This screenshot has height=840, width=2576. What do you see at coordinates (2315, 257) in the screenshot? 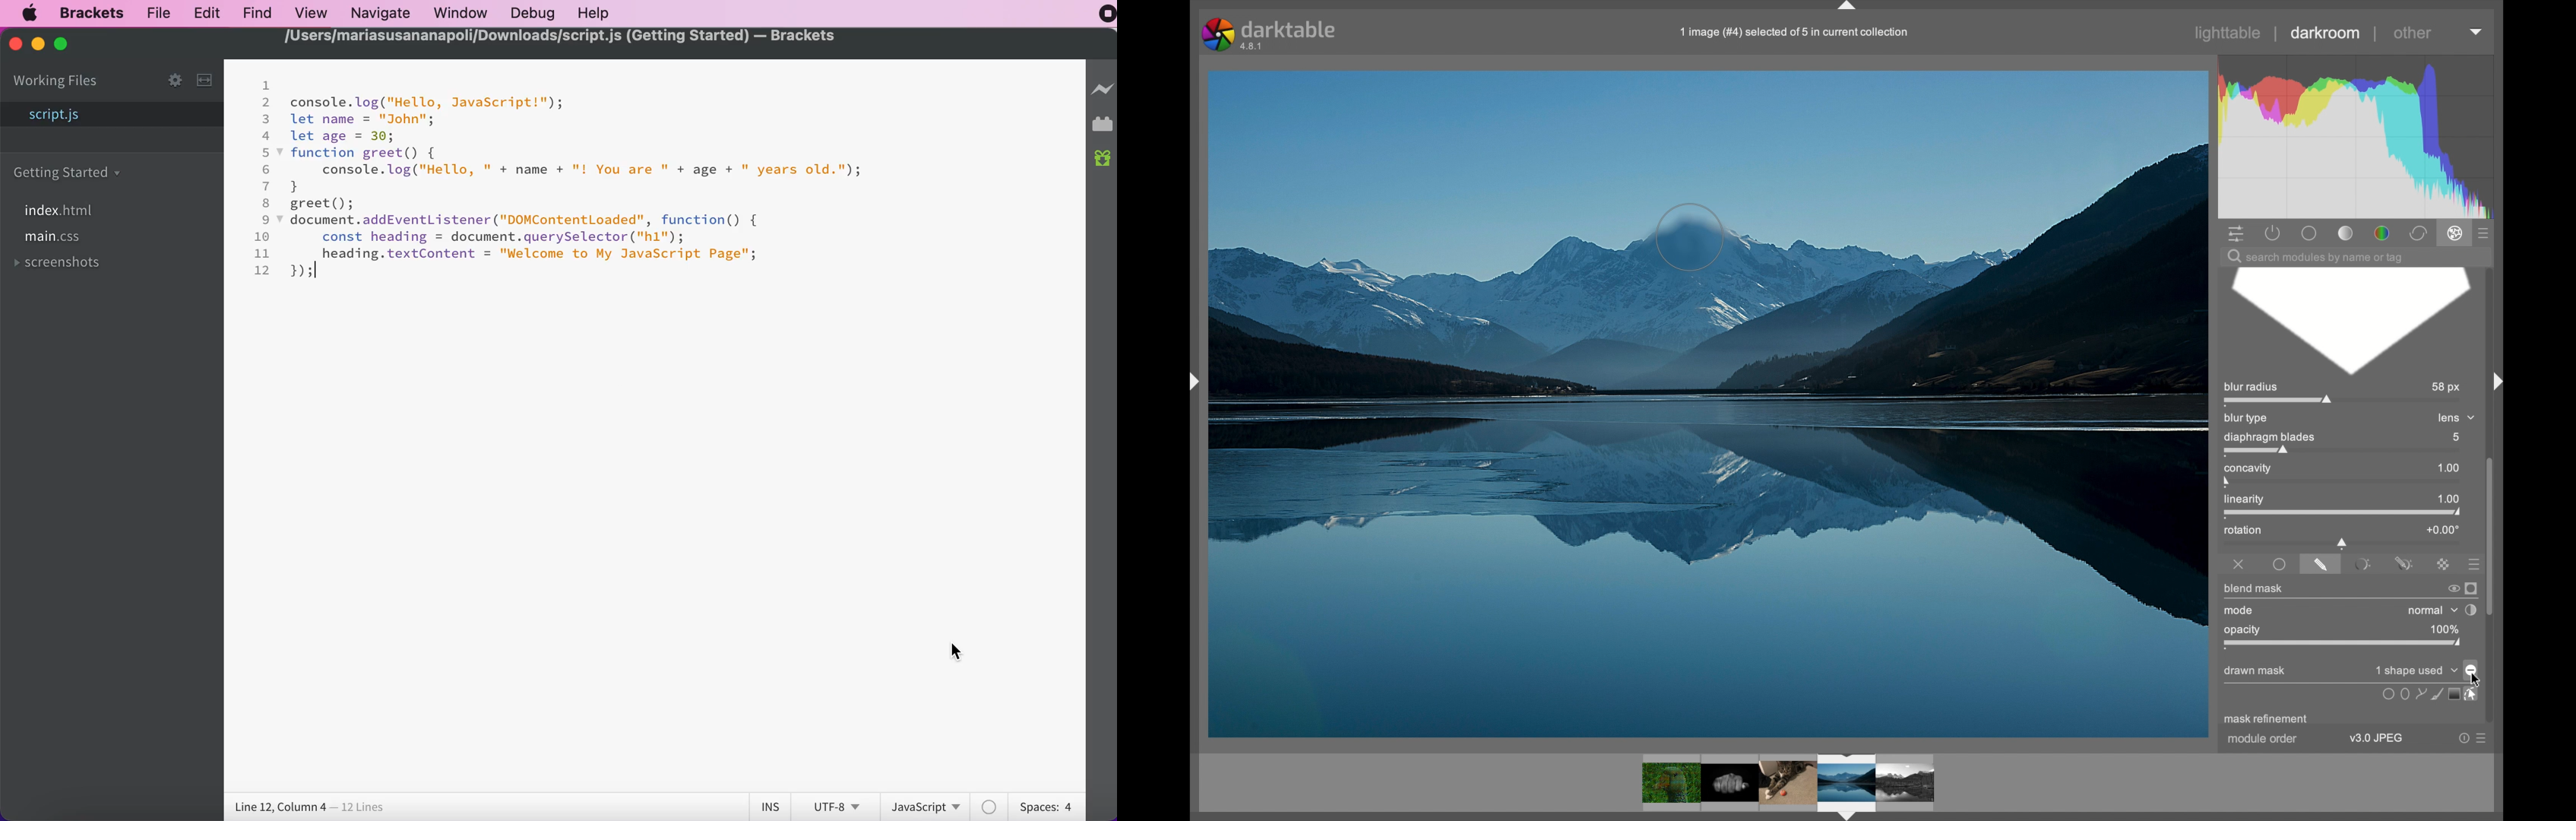
I see `search module by name or tag` at bounding box center [2315, 257].